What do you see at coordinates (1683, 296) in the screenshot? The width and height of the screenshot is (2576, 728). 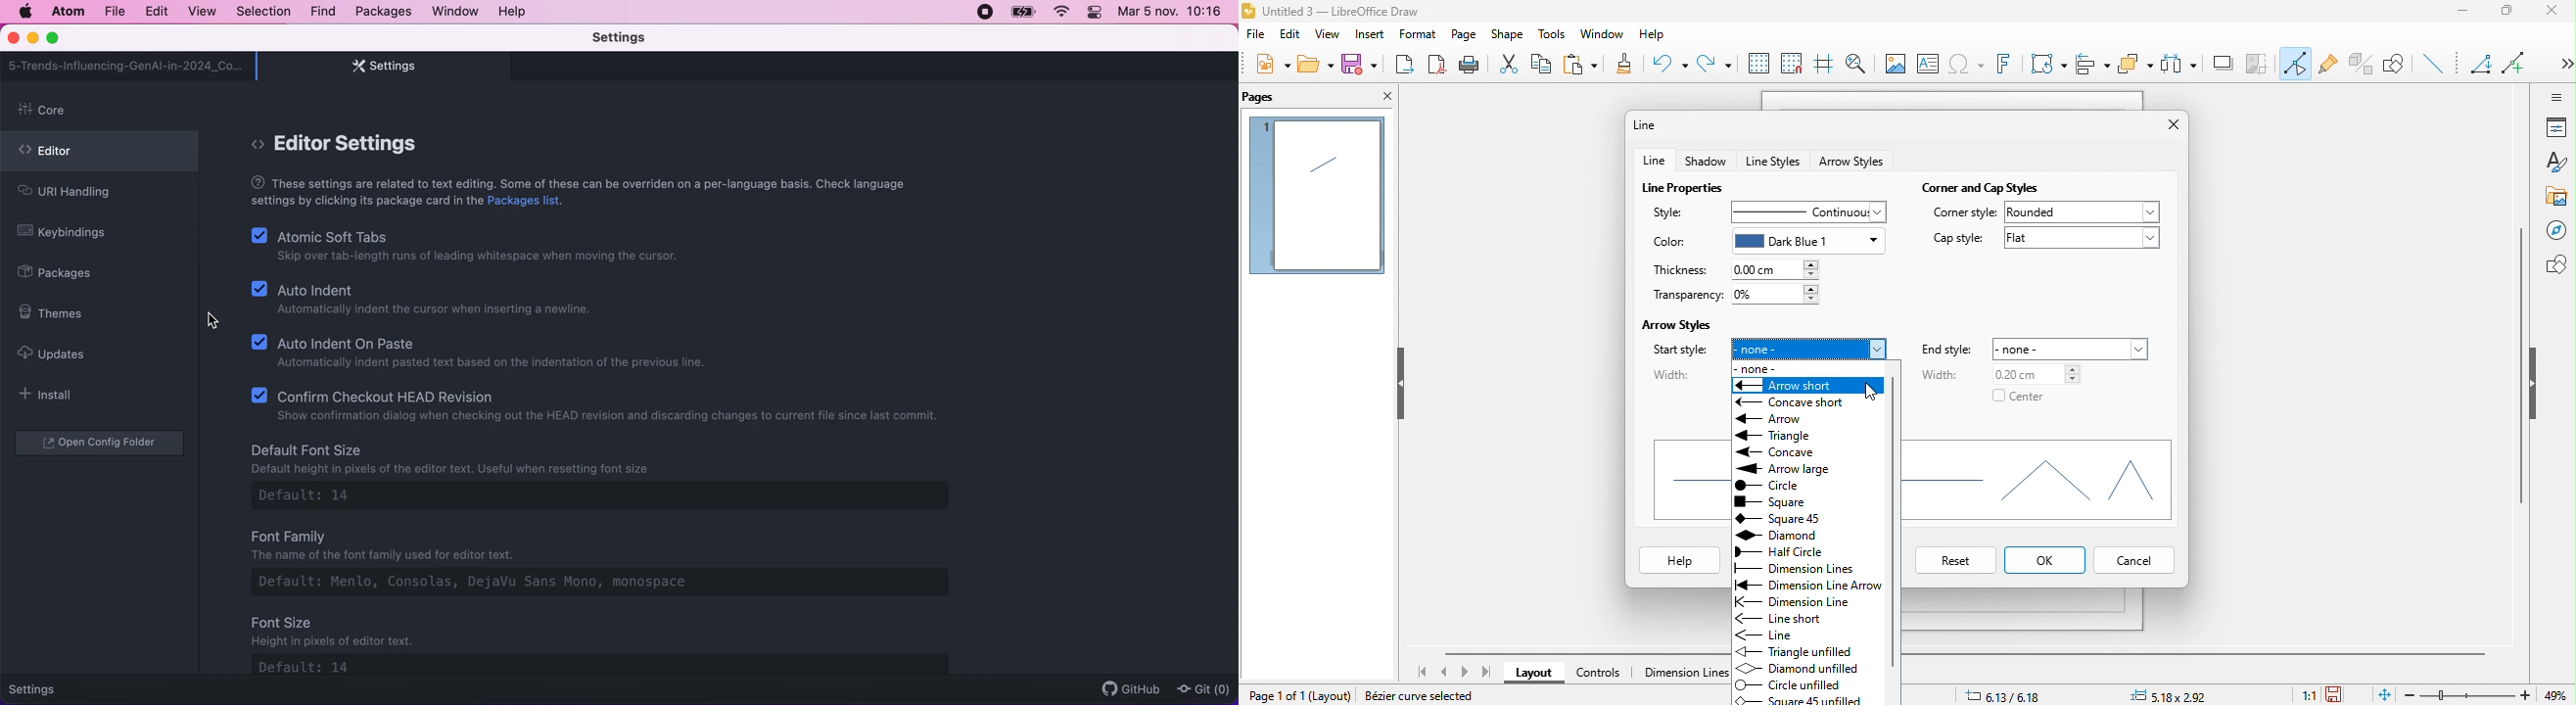 I see `transparency` at bounding box center [1683, 296].